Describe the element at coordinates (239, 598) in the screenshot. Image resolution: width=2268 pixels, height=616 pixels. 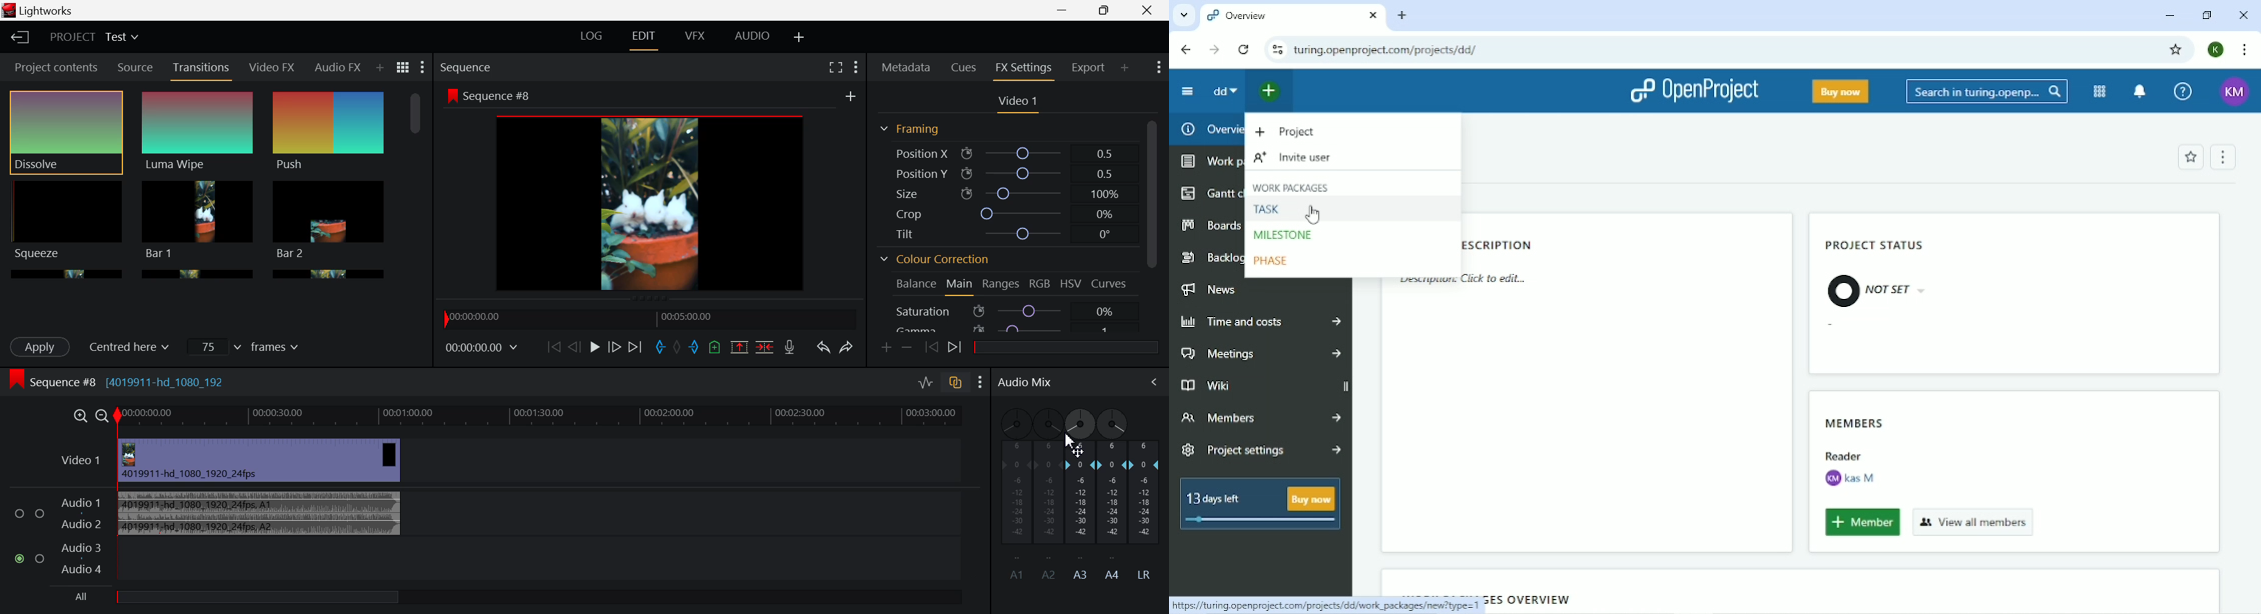
I see `All` at that location.